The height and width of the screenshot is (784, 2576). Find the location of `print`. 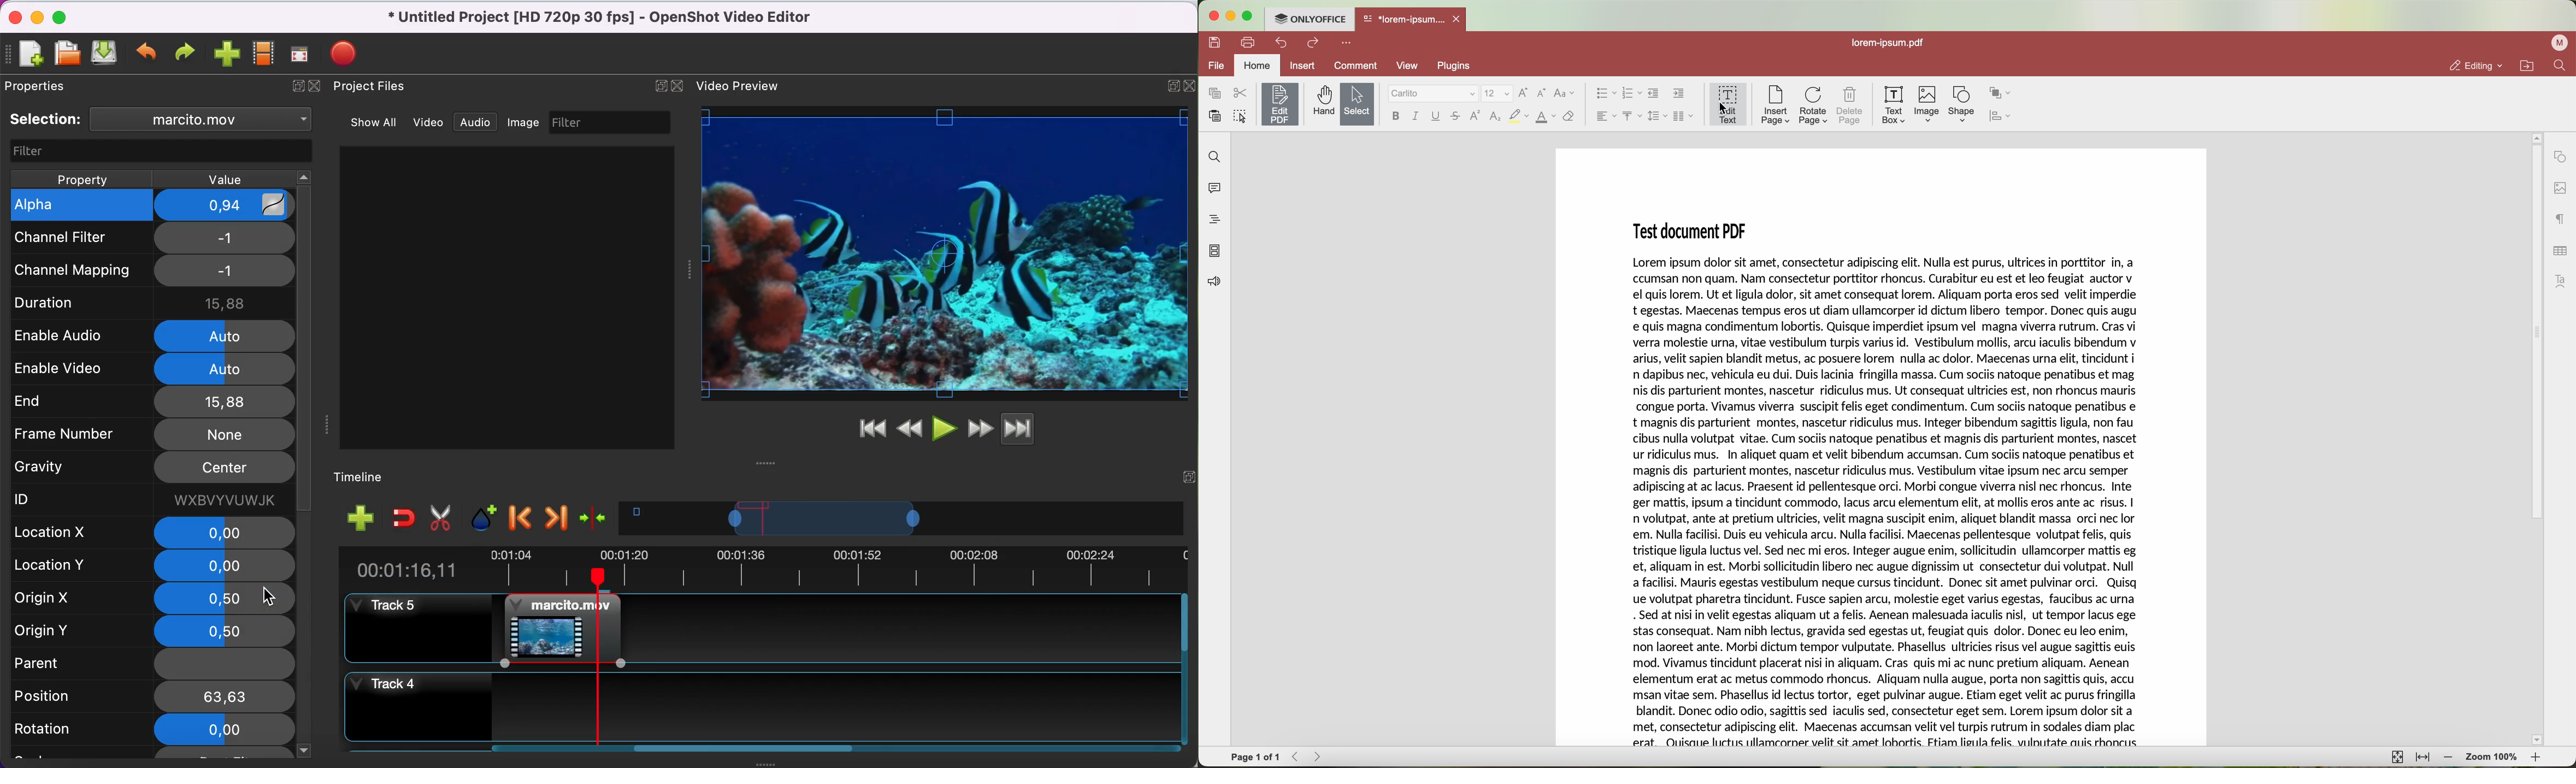

print is located at coordinates (1251, 43).